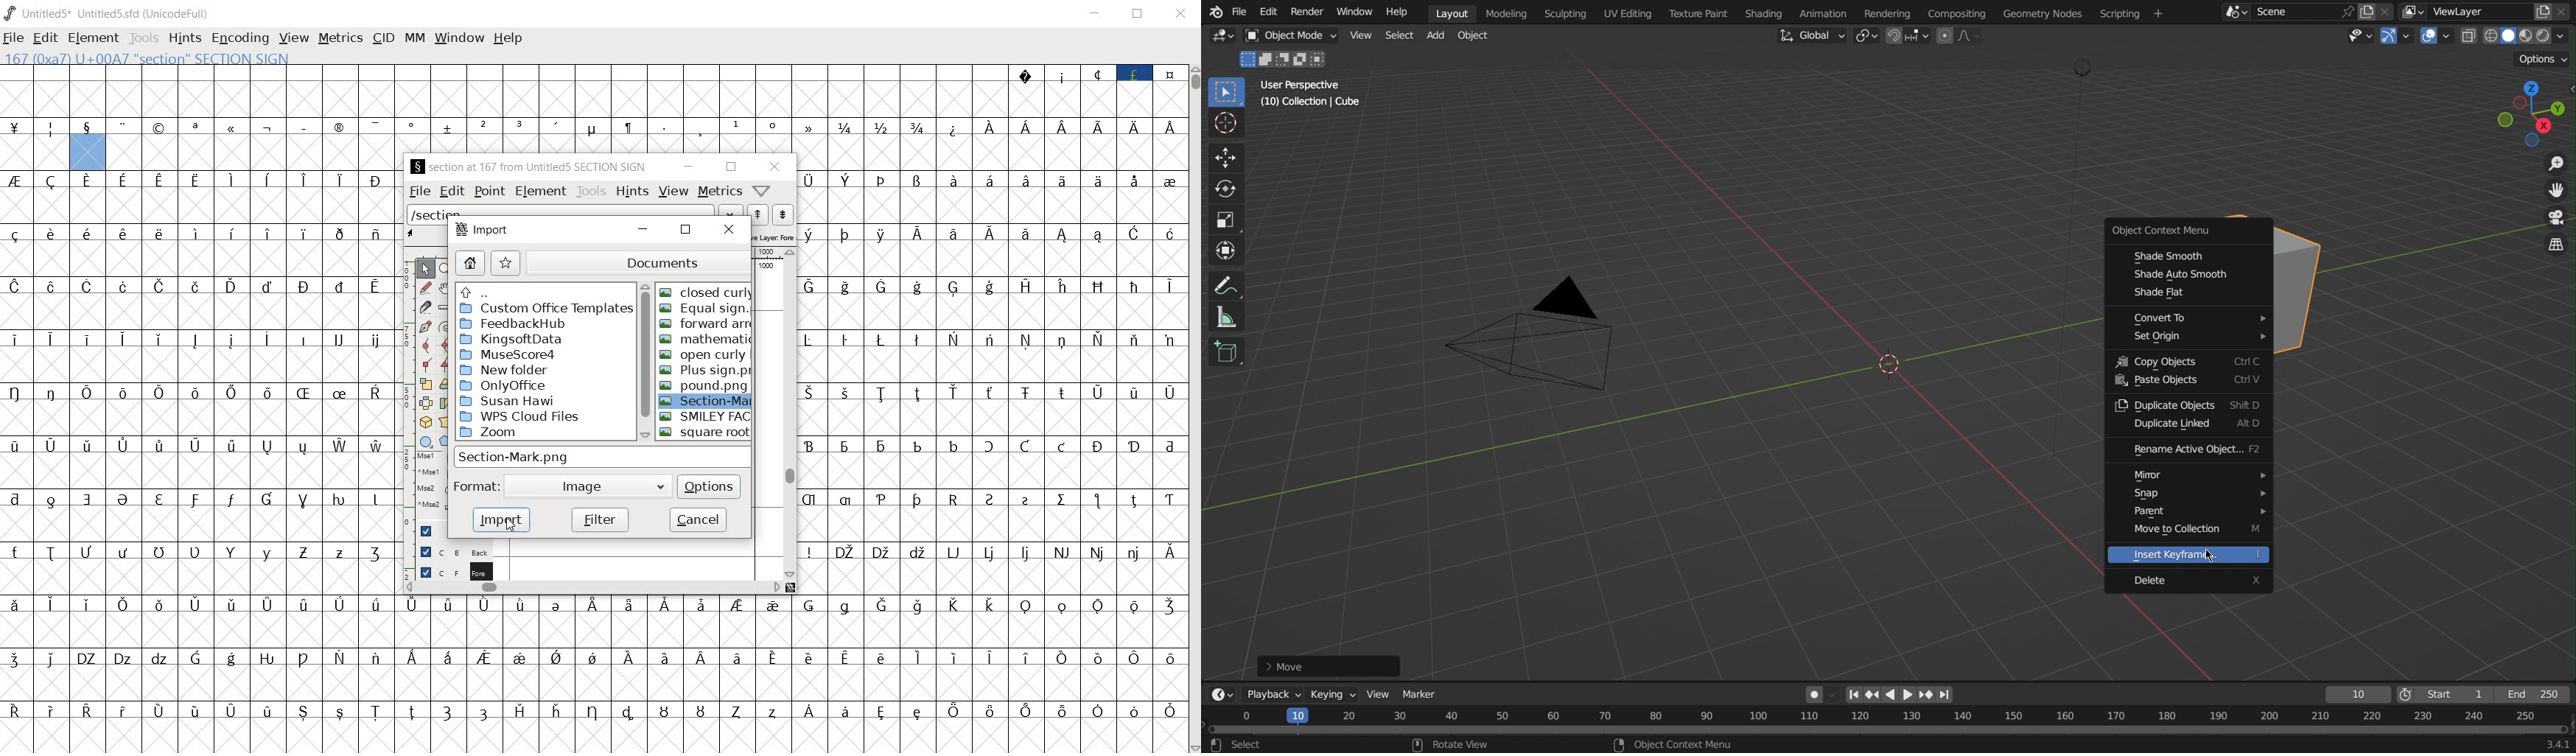 This screenshot has height=756, width=2576. Describe the element at coordinates (202, 525) in the screenshot. I see `empty cells` at that location.